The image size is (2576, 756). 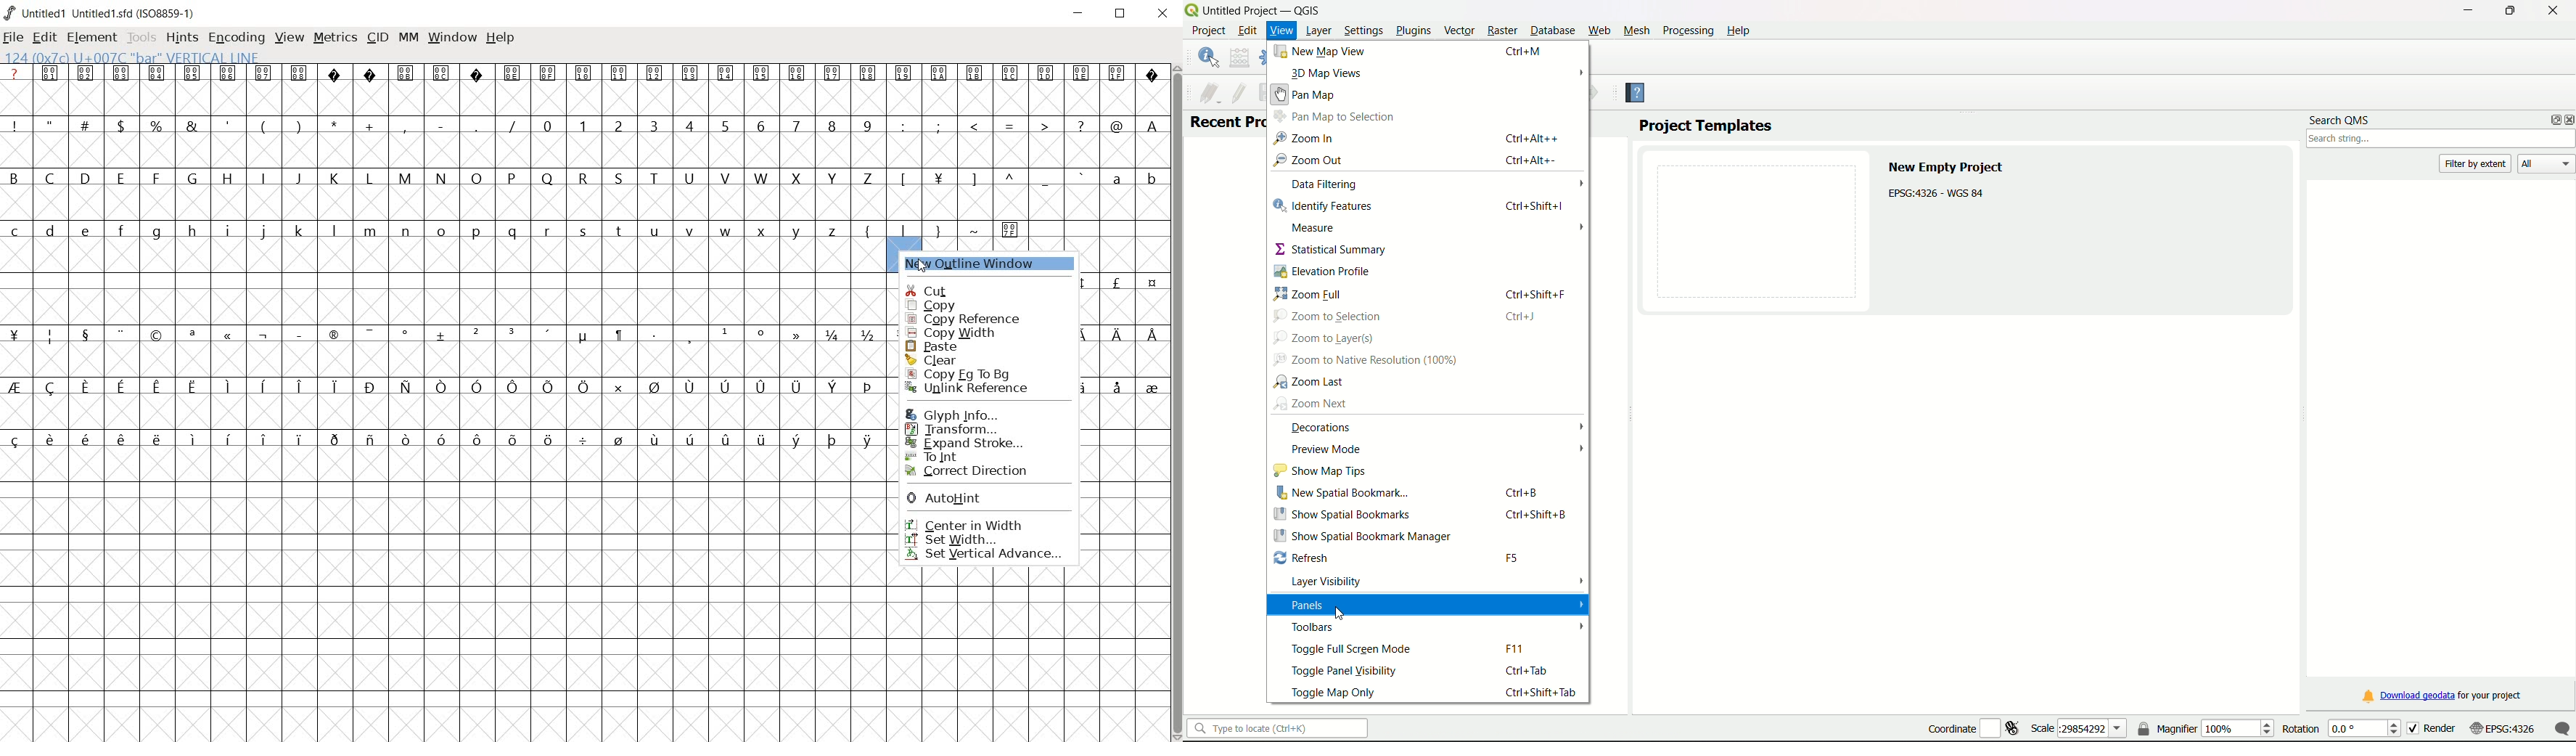 What do you see at coordinates (985, 500) in the screenshot?
I see `AutoHint` at bounding box center [985, 500].